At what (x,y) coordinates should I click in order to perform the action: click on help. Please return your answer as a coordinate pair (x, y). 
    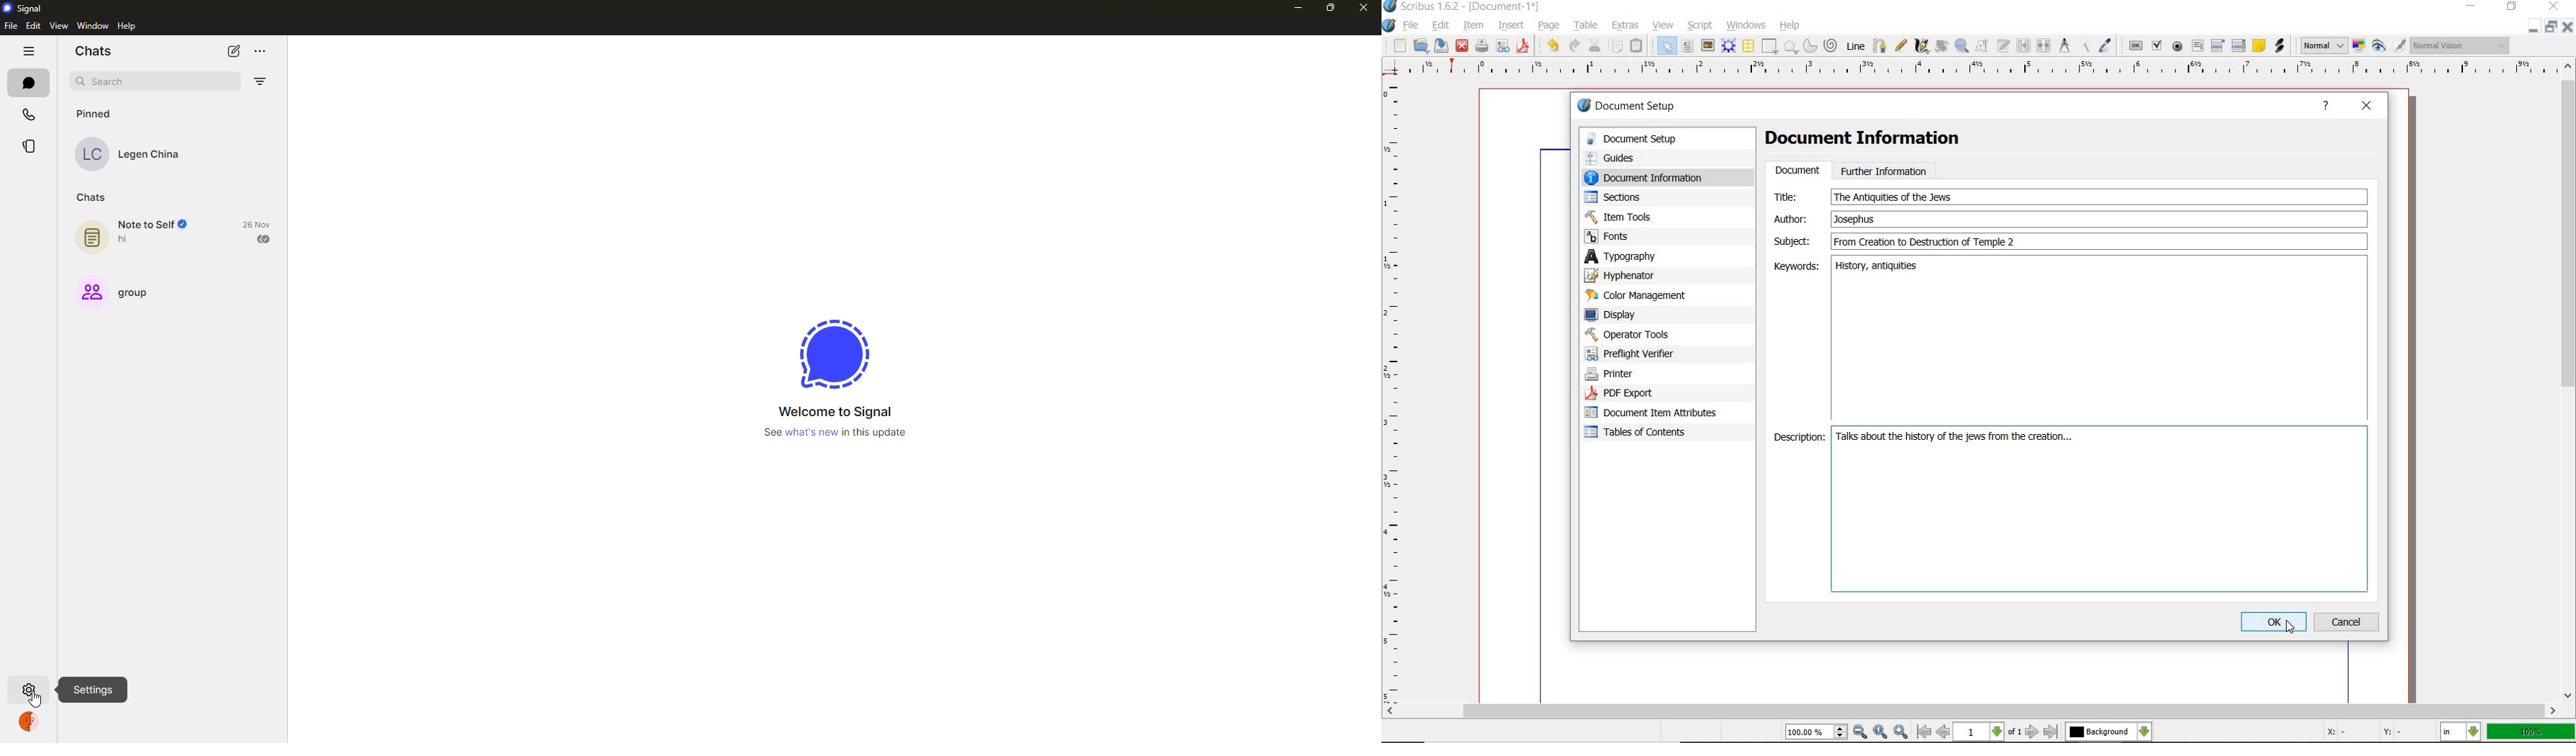
    Looking at the image, I should click on (128, 27).